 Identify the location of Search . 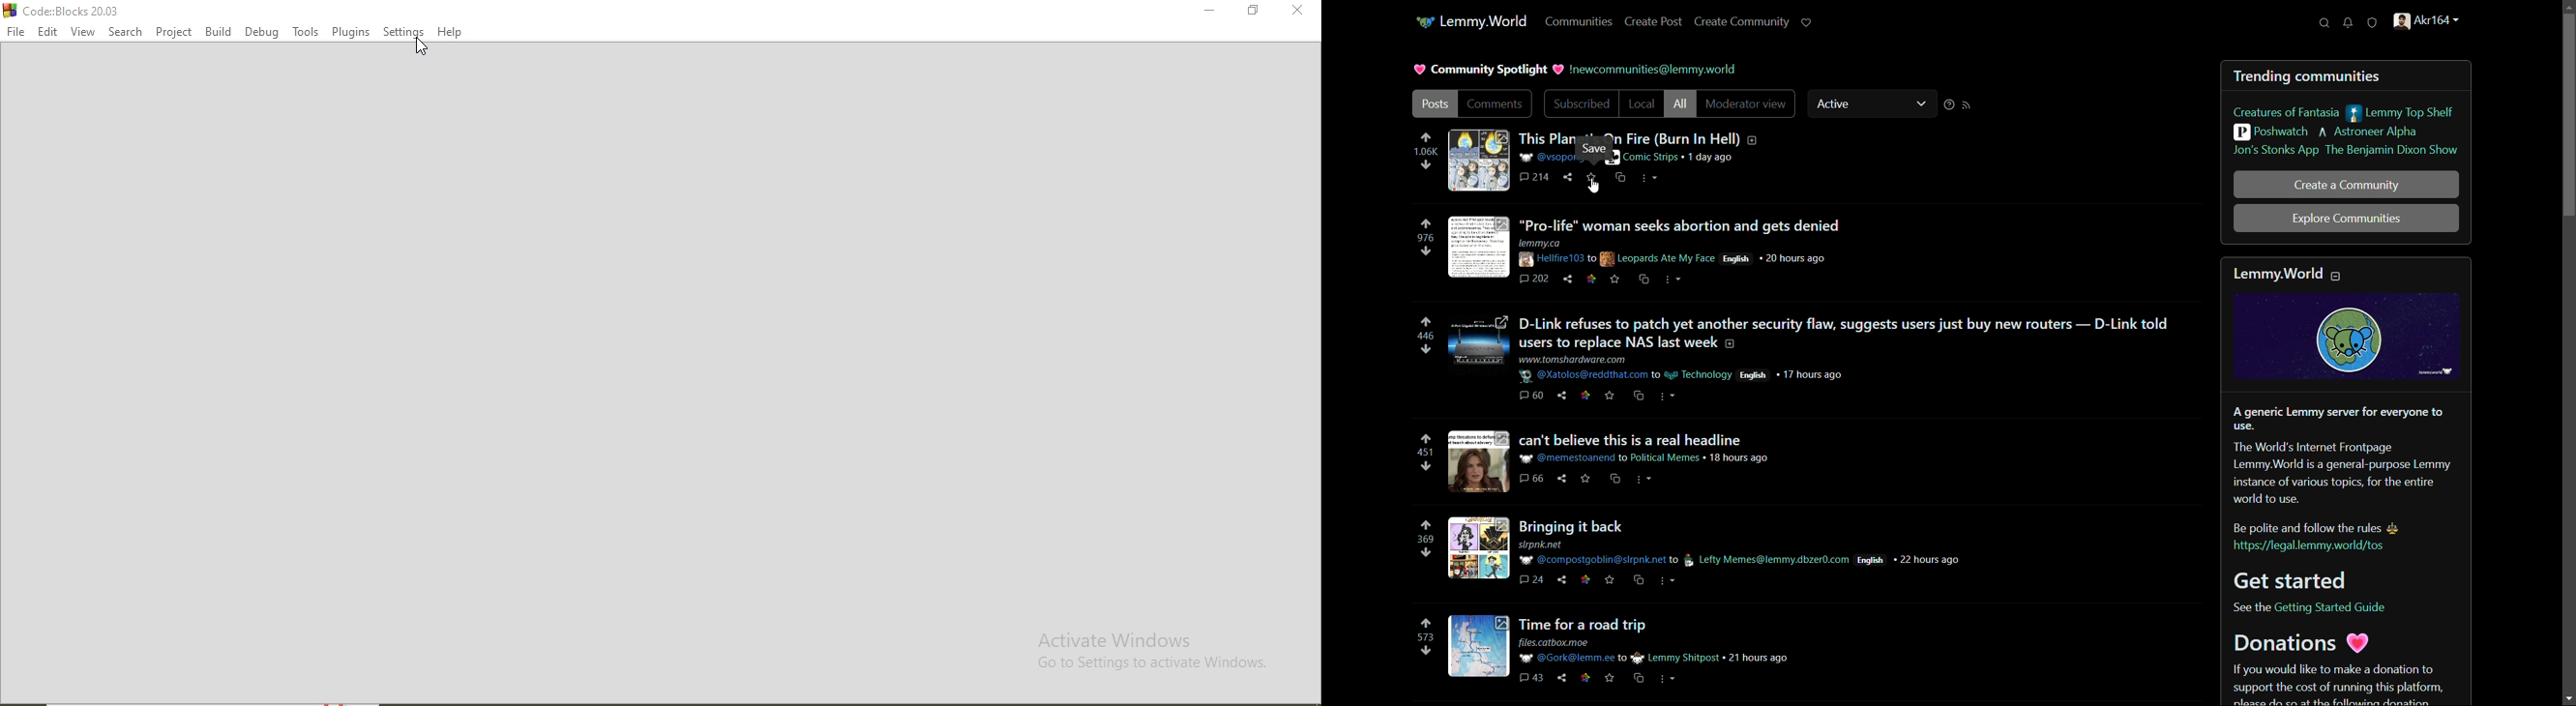
(125, 31).